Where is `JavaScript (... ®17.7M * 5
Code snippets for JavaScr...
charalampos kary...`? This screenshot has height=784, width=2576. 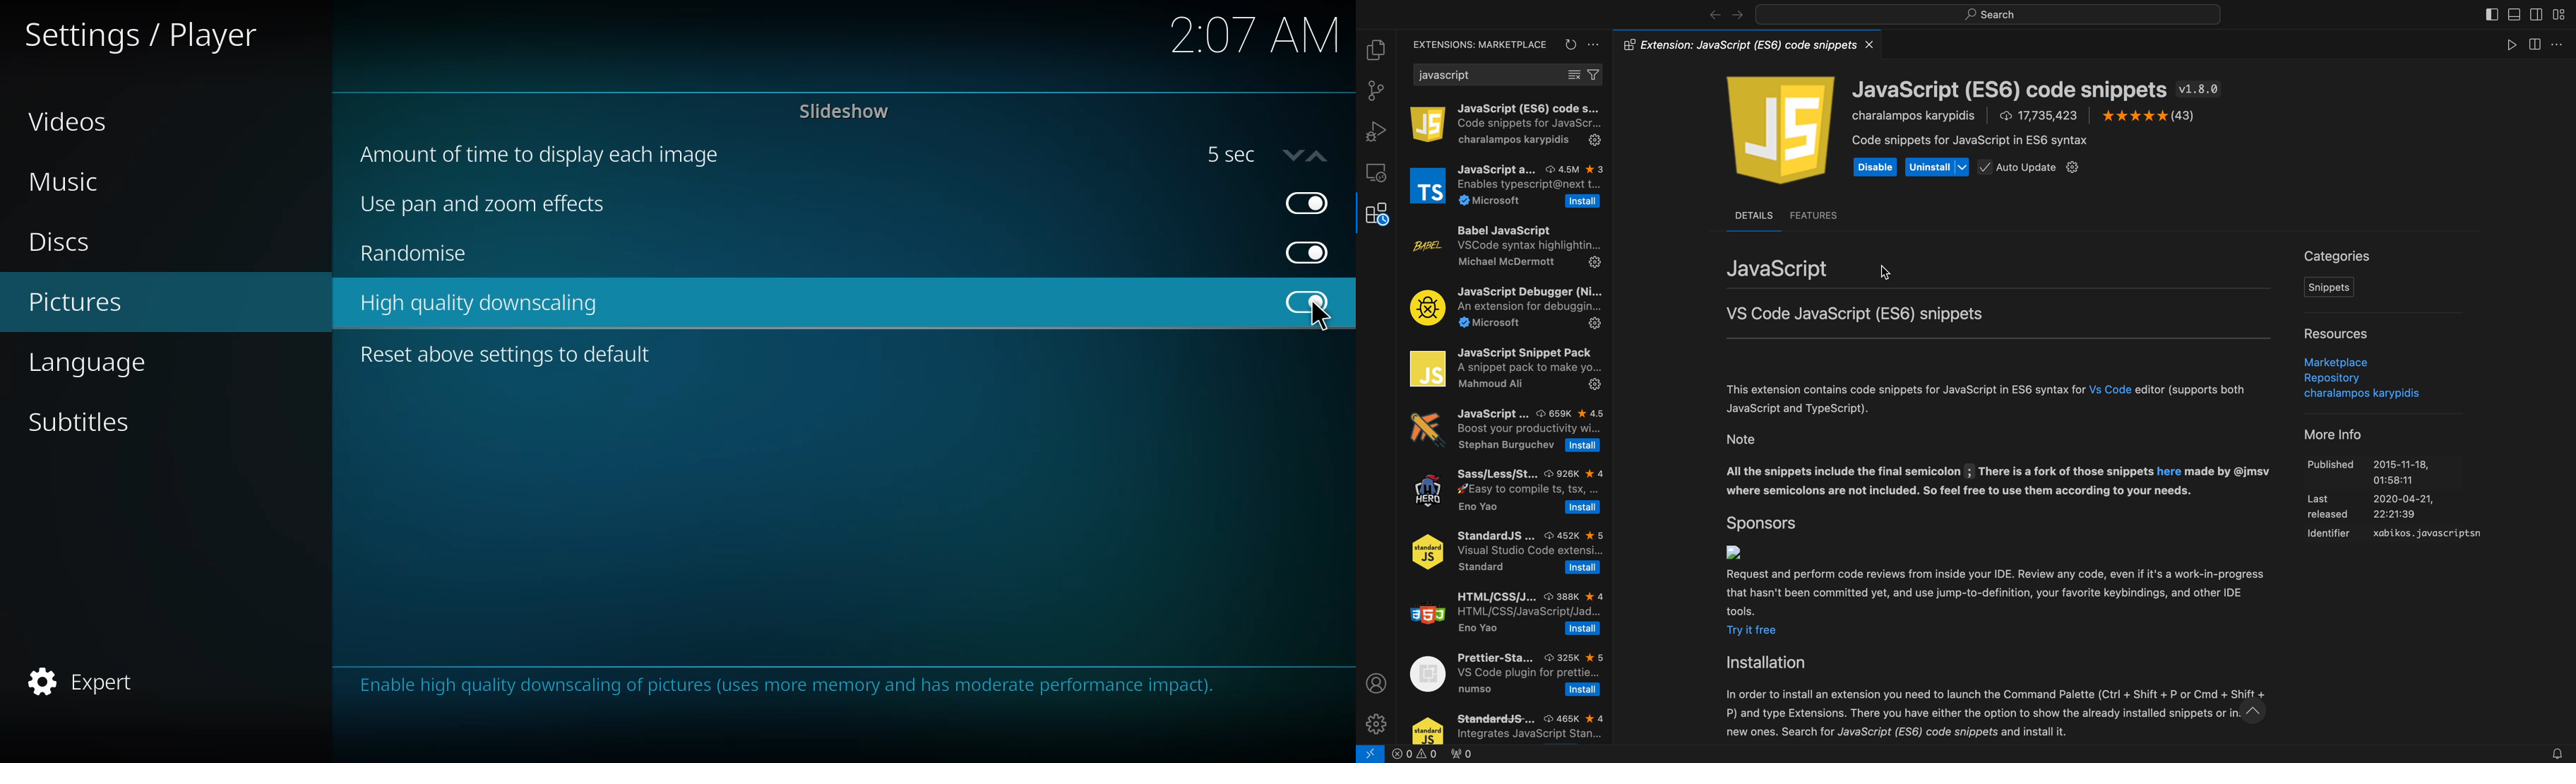 JavaScript (... ®17.7M * 5
Code snippets for JavaScr...
charalampos kary... is located at coordinates (1499, 120).